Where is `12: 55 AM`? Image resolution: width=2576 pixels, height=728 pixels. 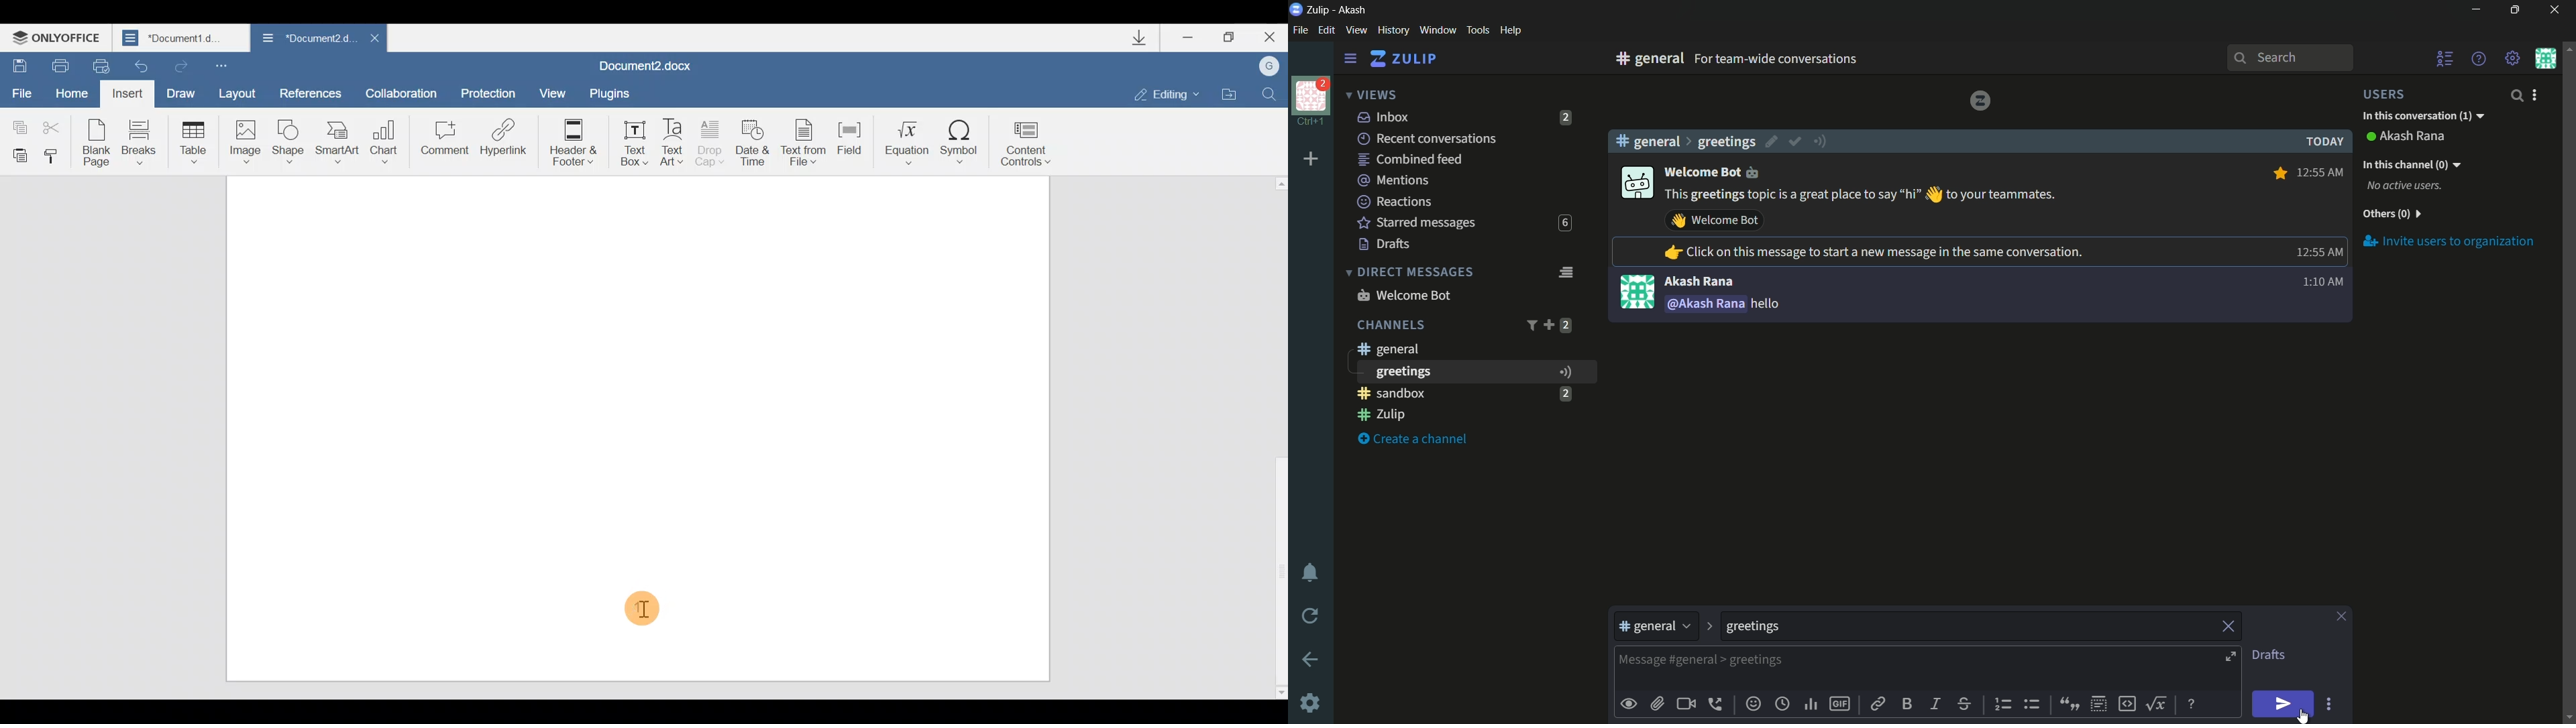
12: 55 AM is located at coordinates (2322, 171).